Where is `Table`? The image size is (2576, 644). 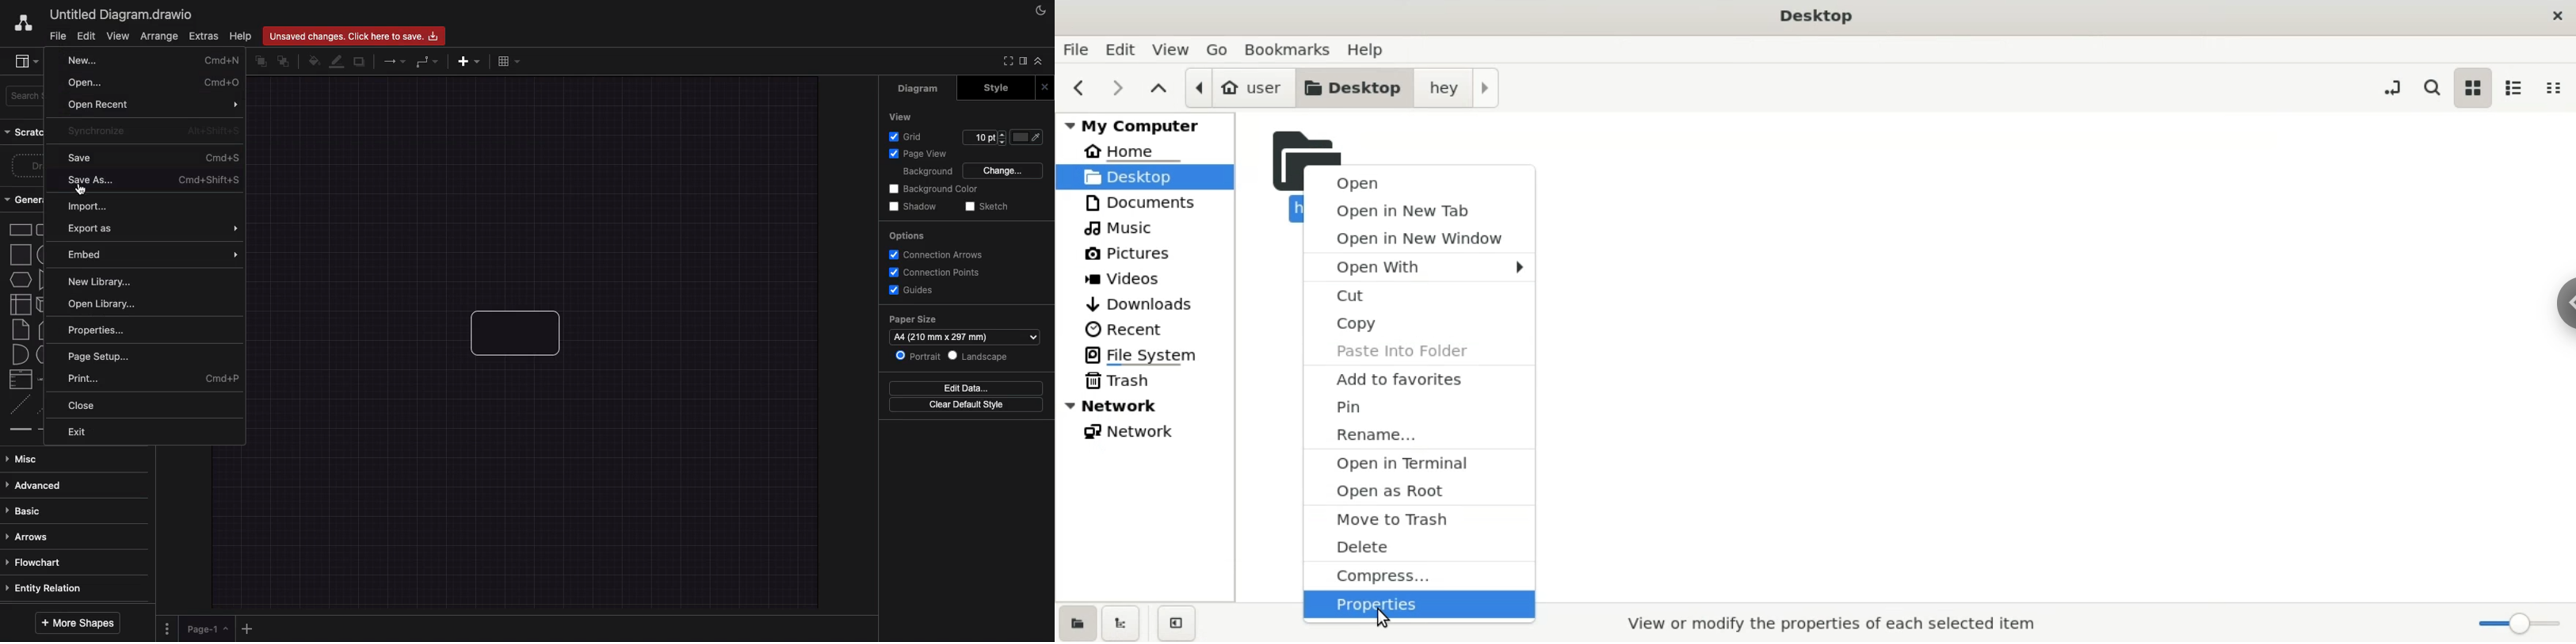
Table is located at coordinates (509, 61).